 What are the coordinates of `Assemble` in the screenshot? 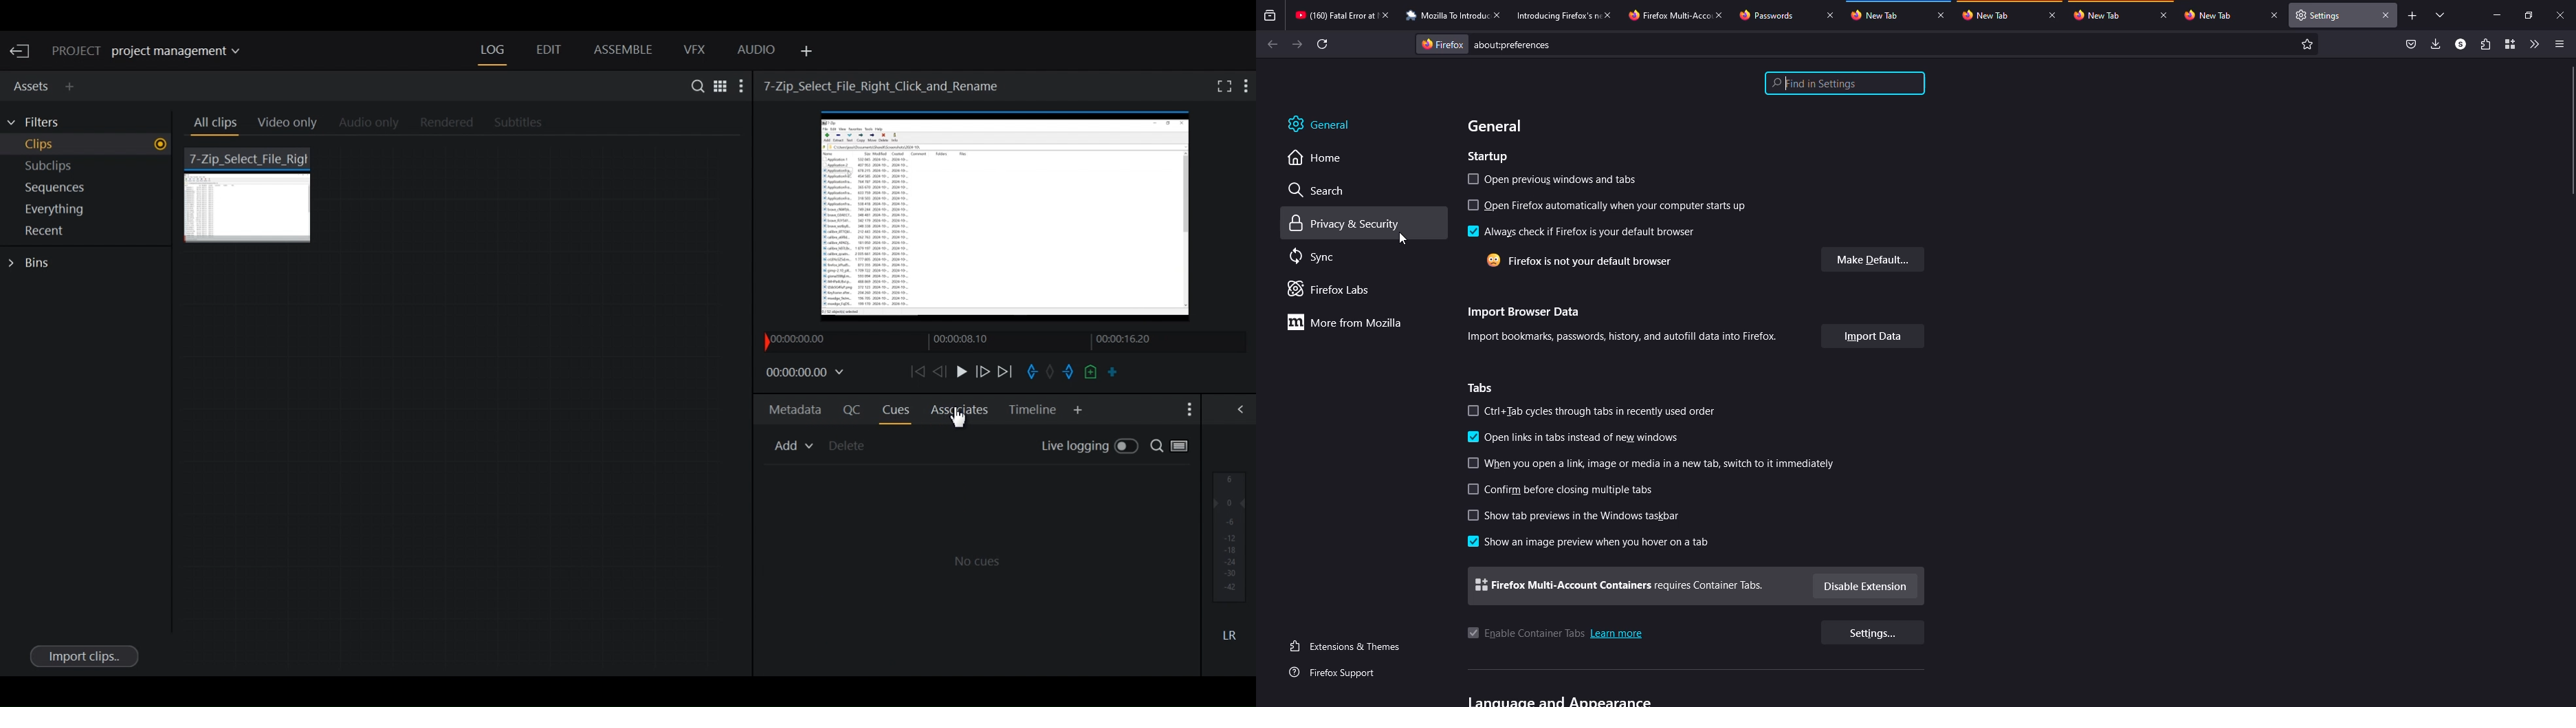 It's located at (623, 50).